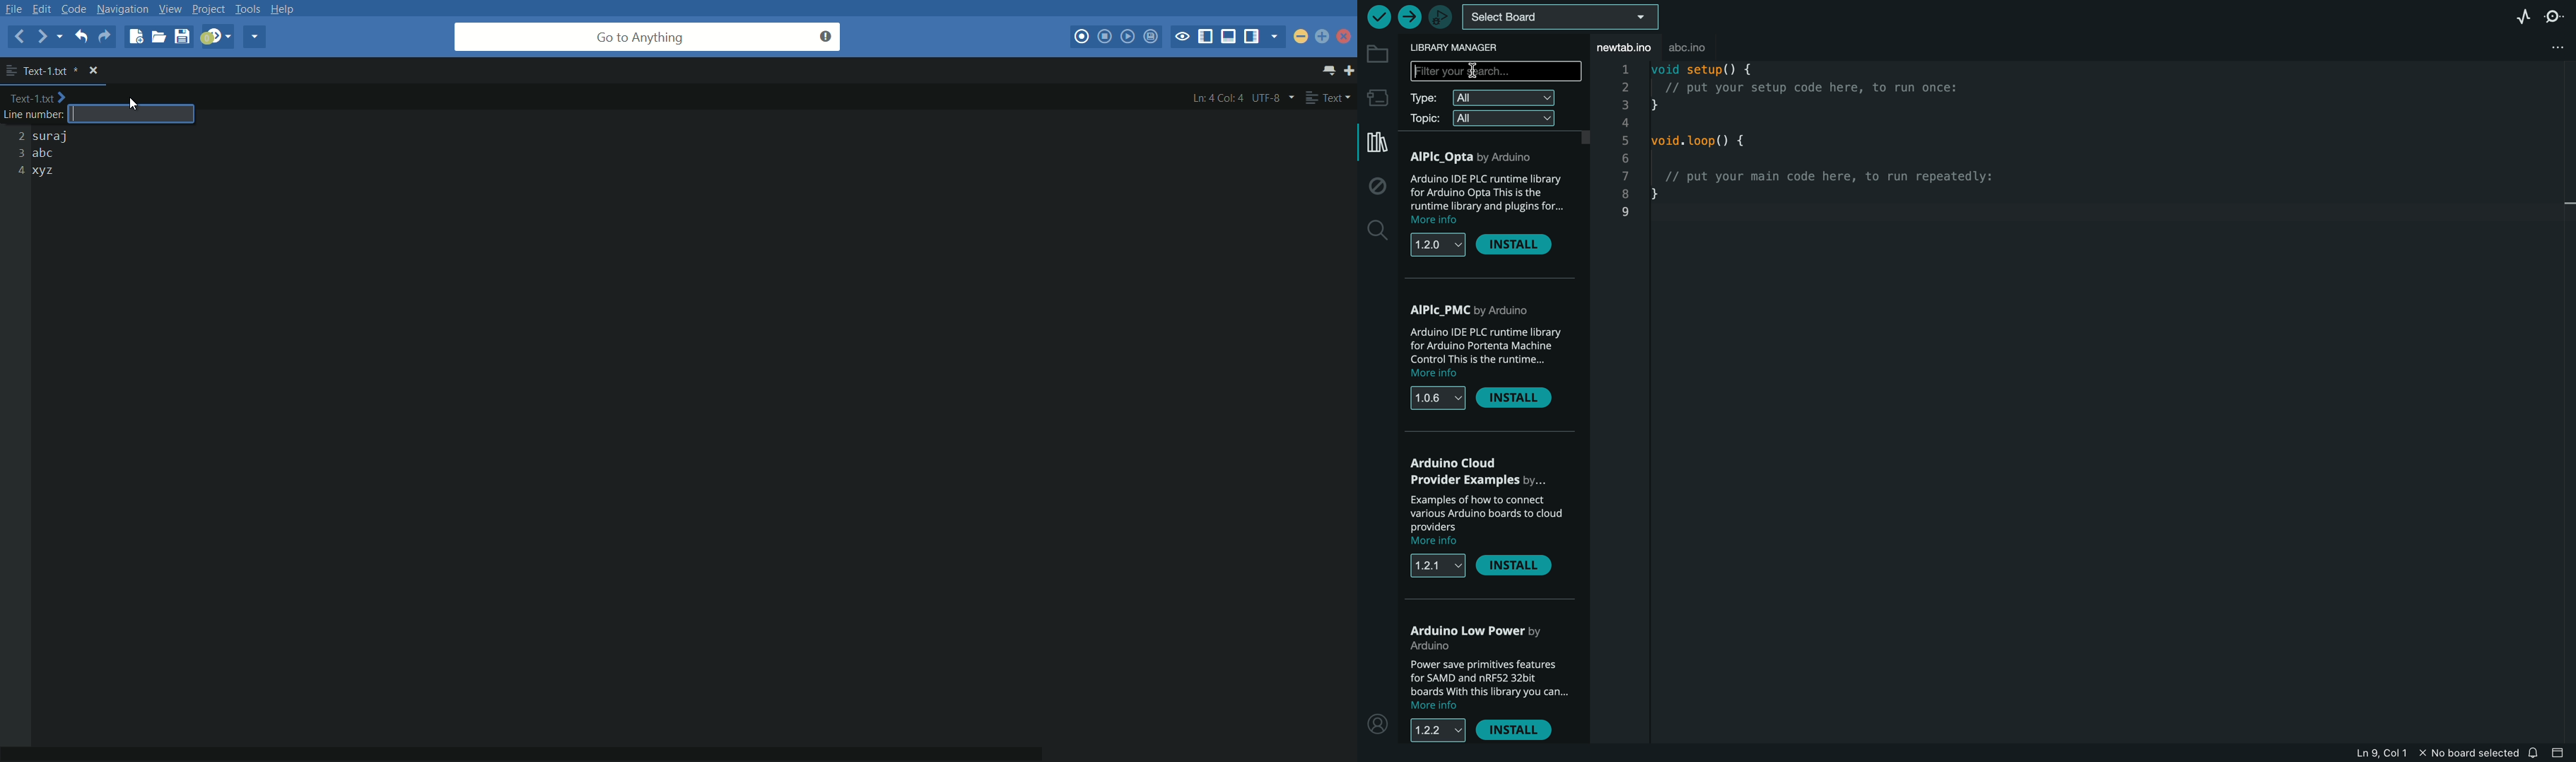 This screenshot has width=2576, height=784. What do you see at coordinates (287, 8) in the screenshot?
I see `help ` at bounding box center [287, 8].